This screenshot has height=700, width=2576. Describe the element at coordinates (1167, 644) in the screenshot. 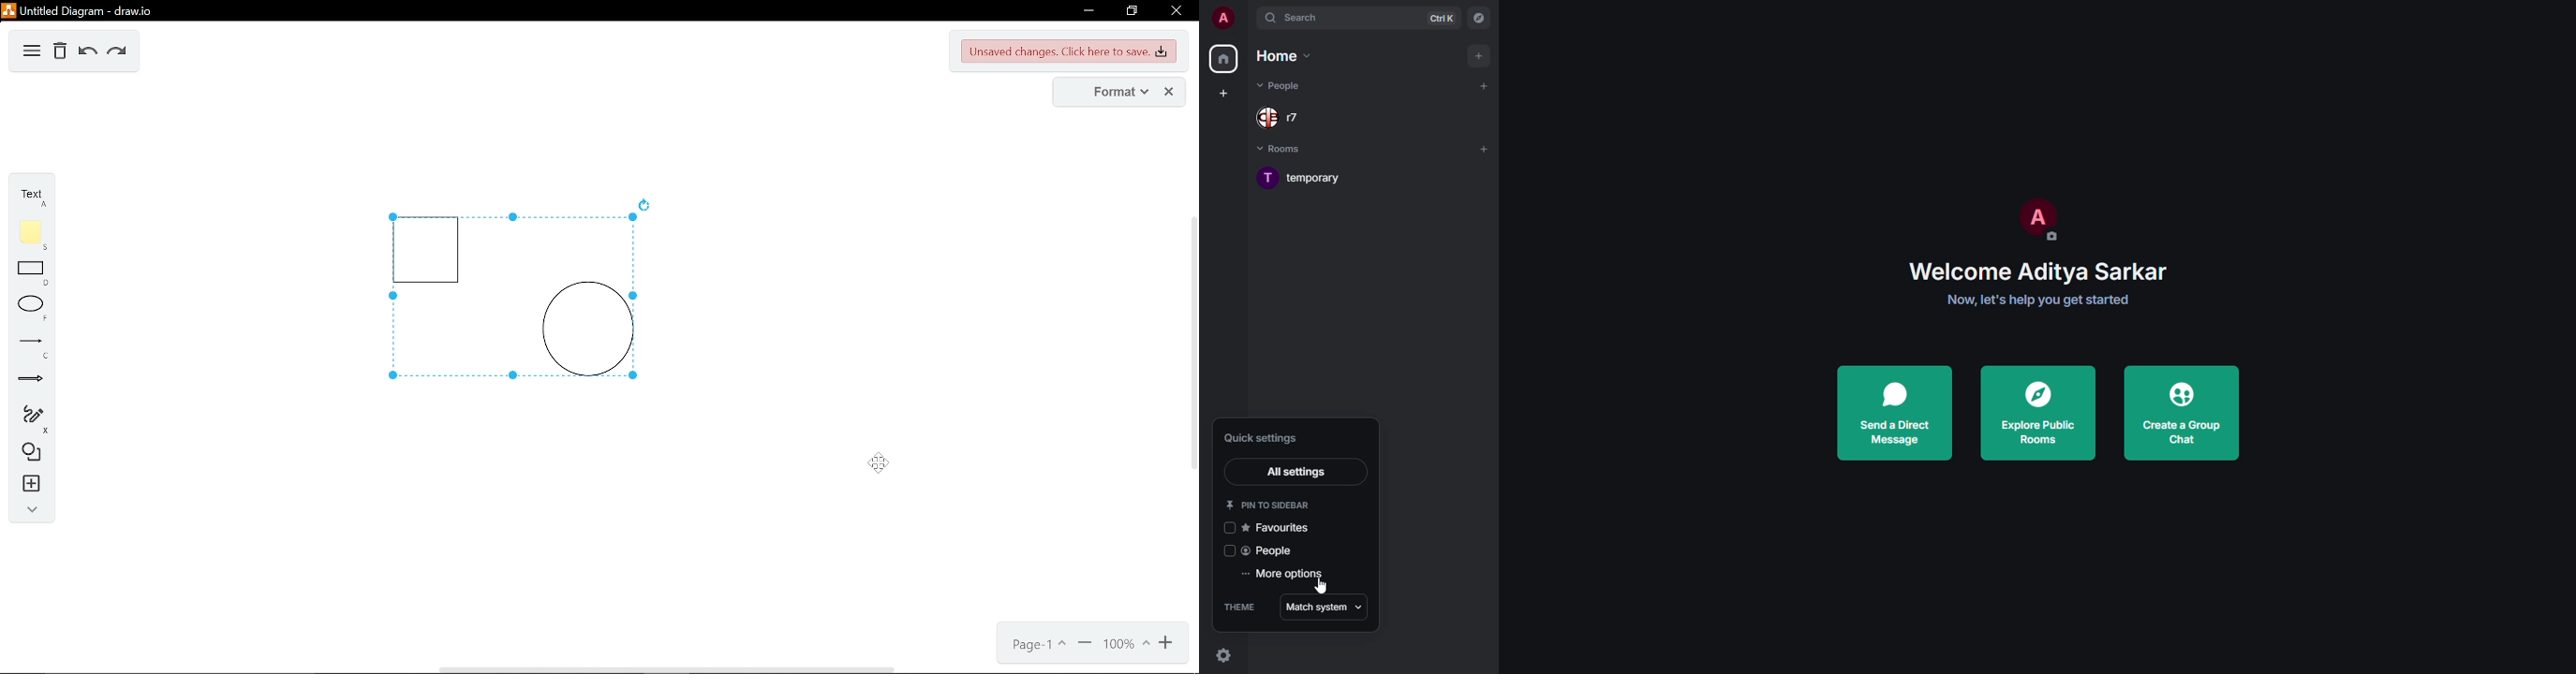

I see `zoom out` at that location.